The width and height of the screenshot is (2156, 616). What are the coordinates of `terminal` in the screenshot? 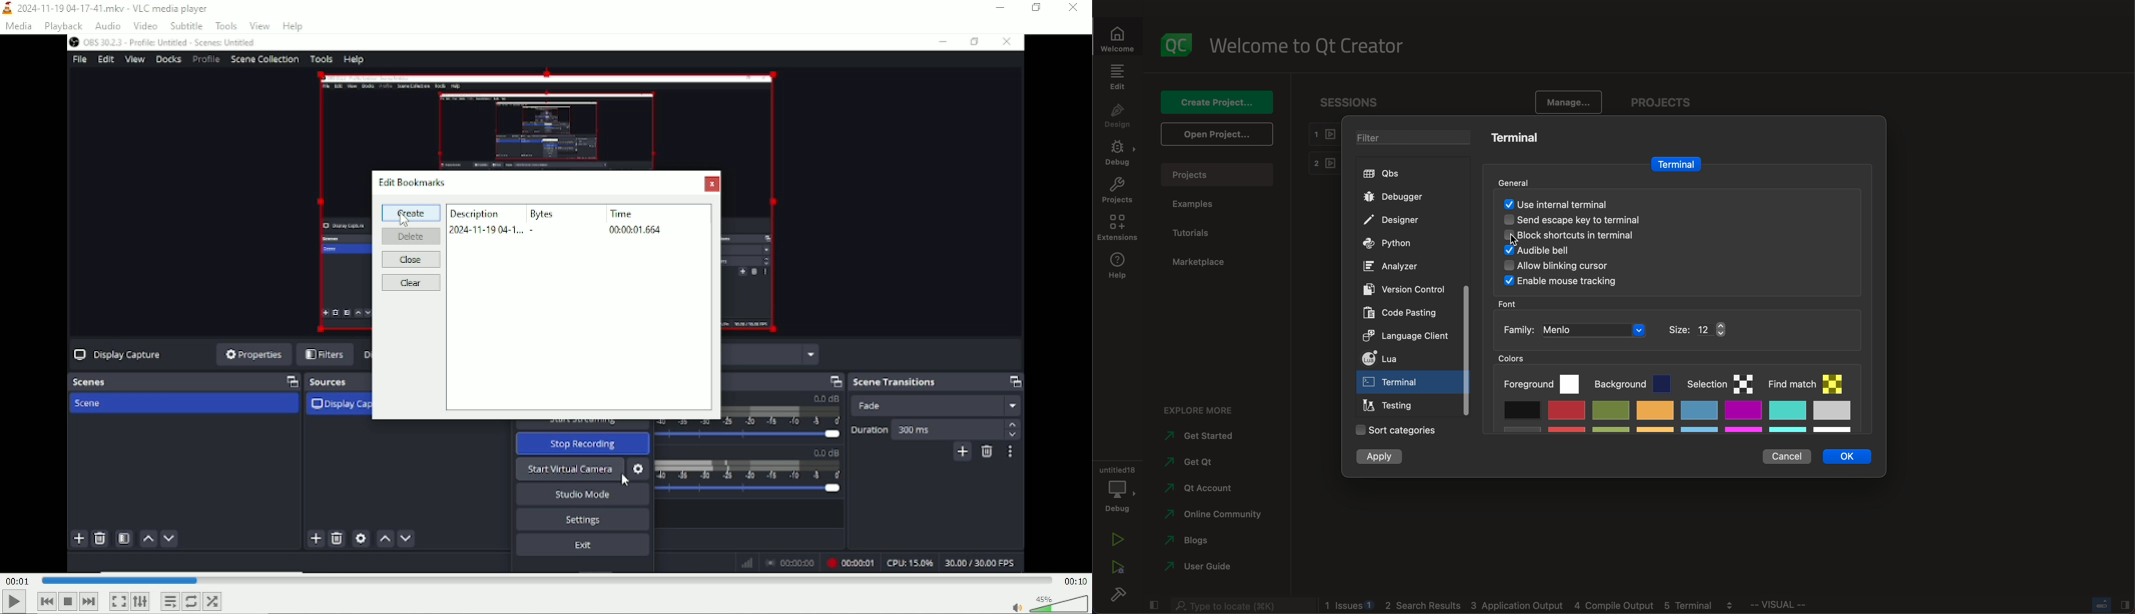 It's located at (1676, 163).